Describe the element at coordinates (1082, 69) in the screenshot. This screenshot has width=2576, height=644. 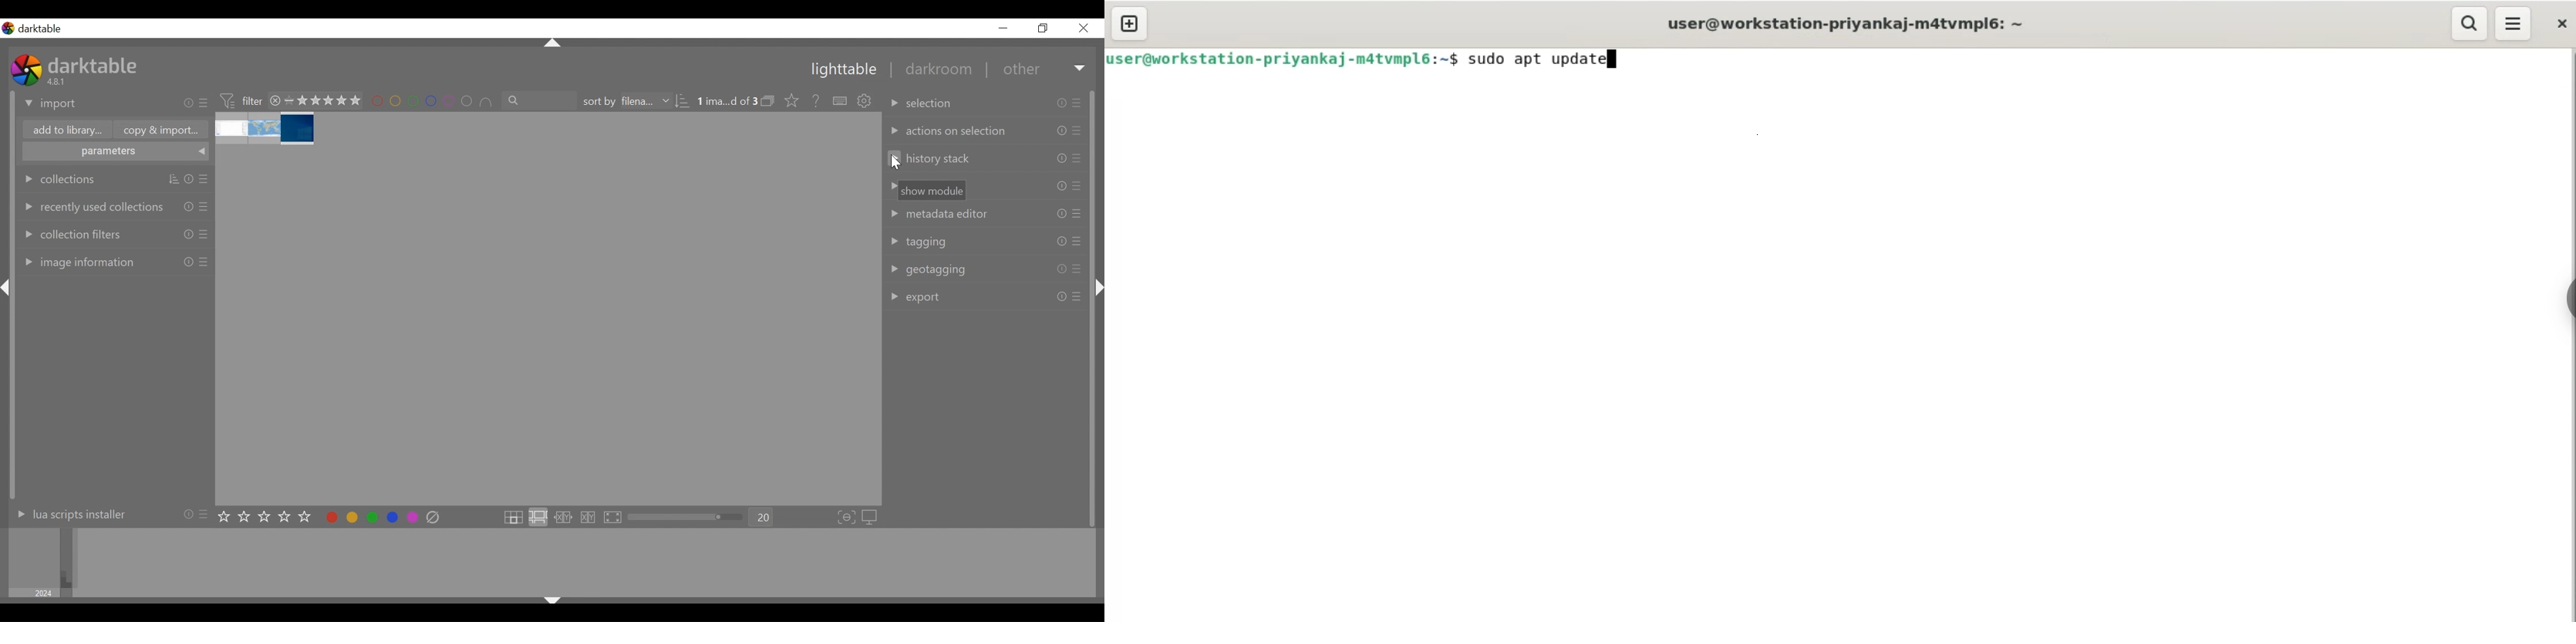
I see `Expand` at that location.